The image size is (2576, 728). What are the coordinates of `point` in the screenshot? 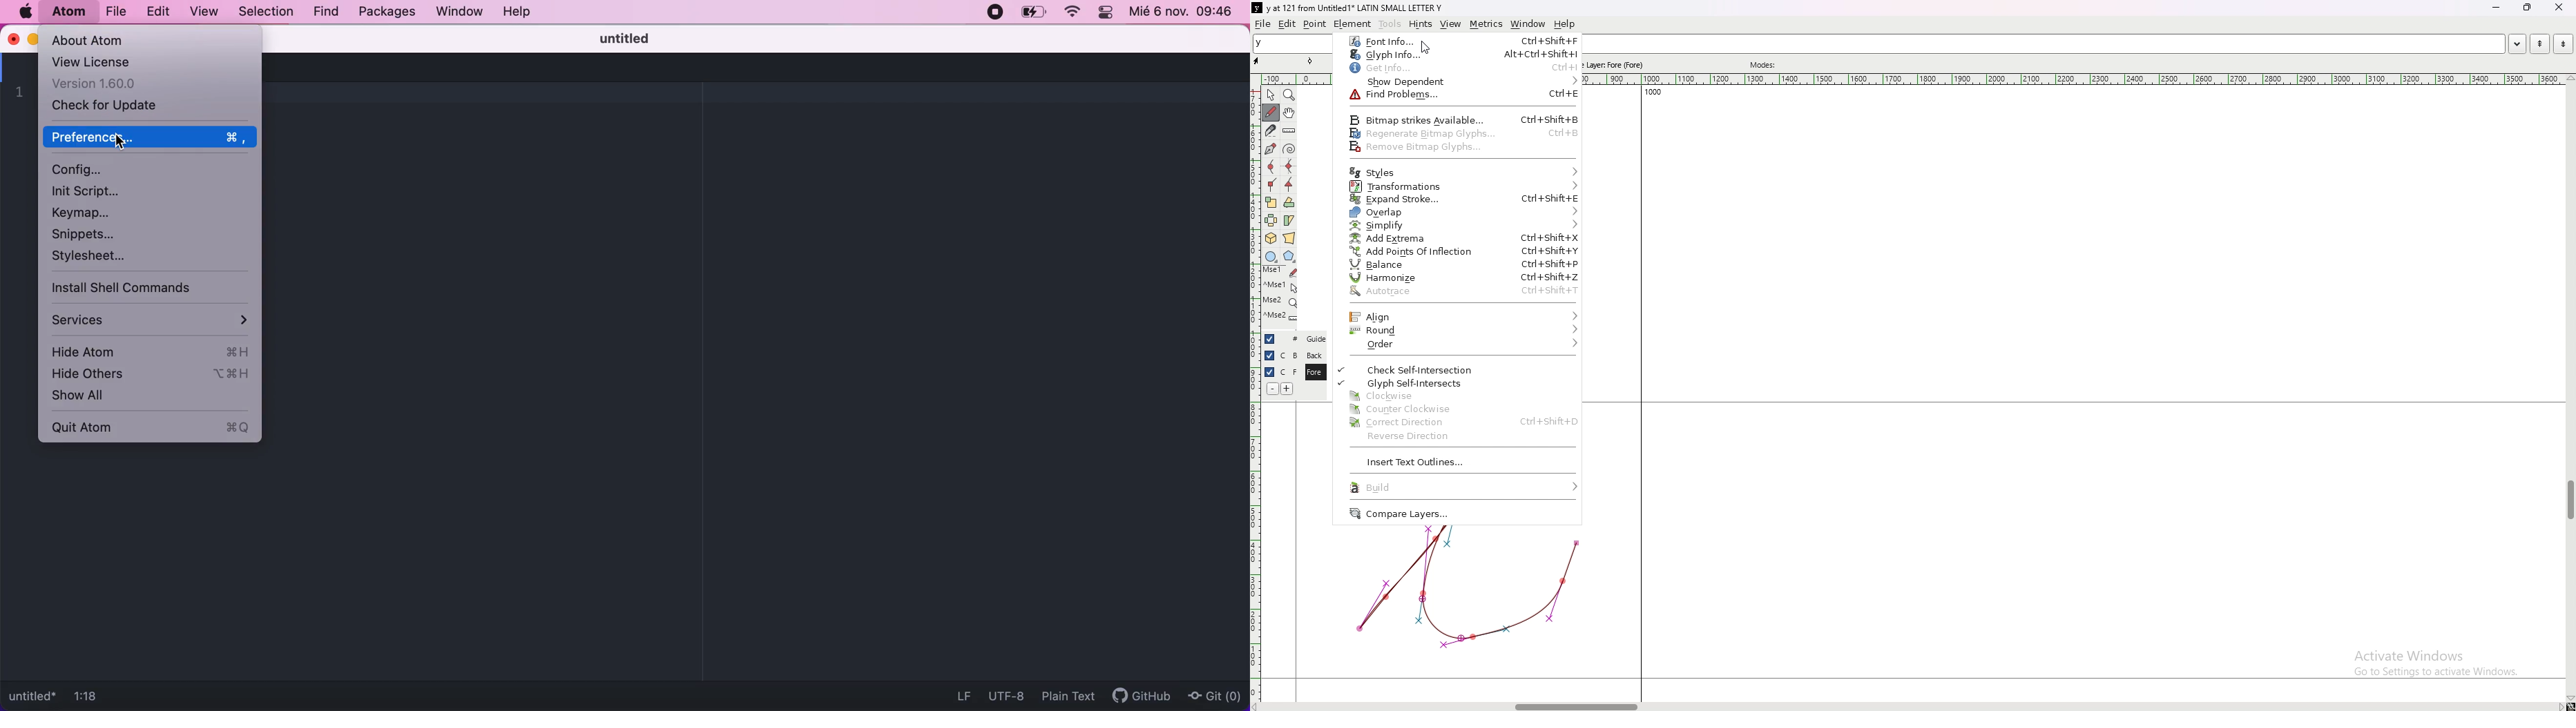 It's located at (1315, 23).